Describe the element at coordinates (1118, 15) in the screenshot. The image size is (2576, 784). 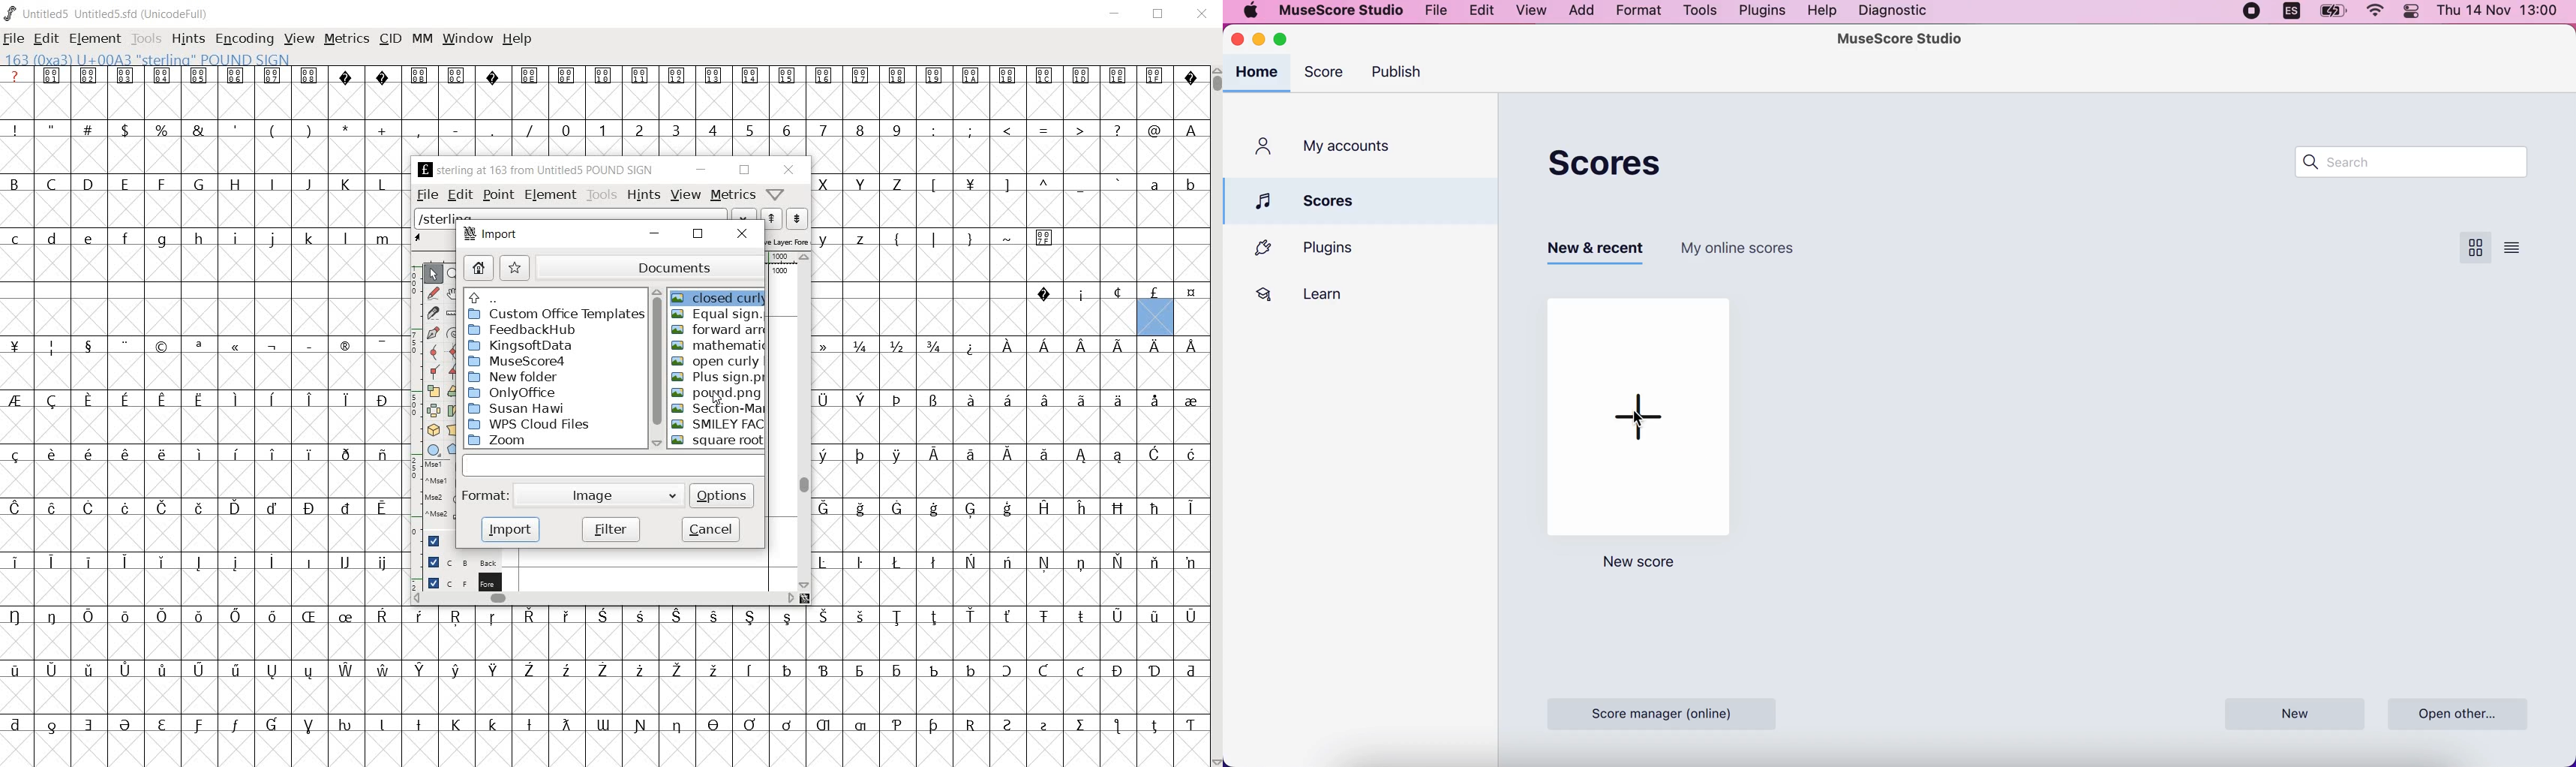
I see `minimize` at that location.